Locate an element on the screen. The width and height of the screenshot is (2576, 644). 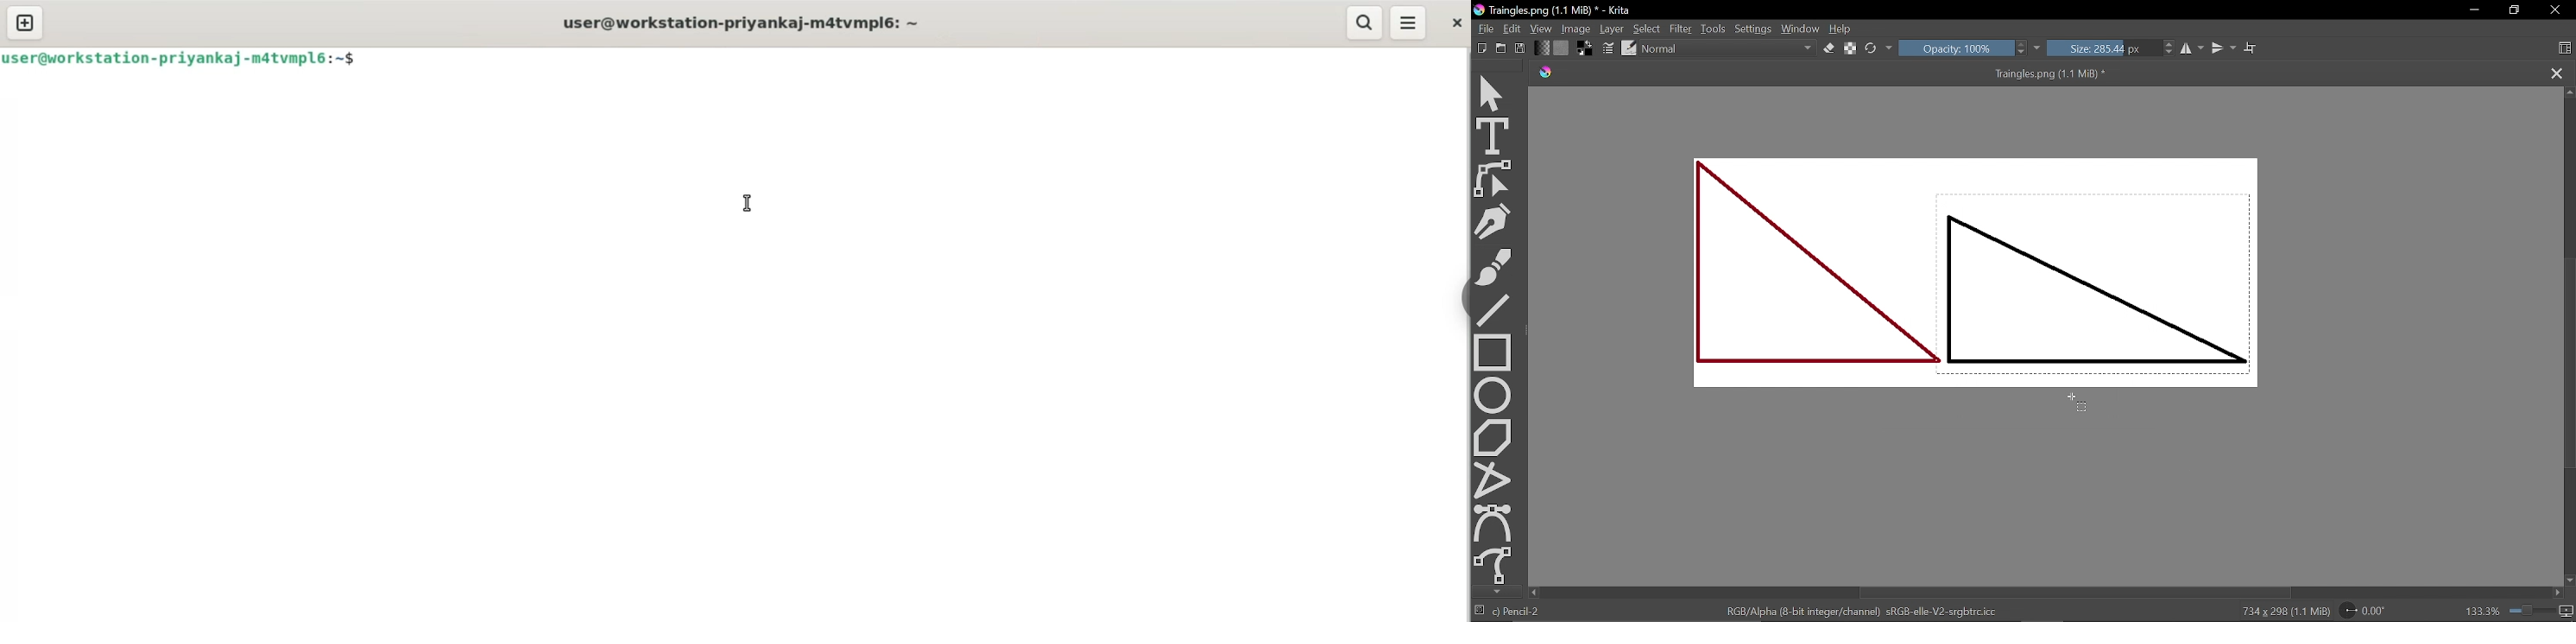
RGB/Alpha (8-bit integer/channel) sRGB-elle-V2-srgbtrc.icc is located at coordinates (1859, 612).